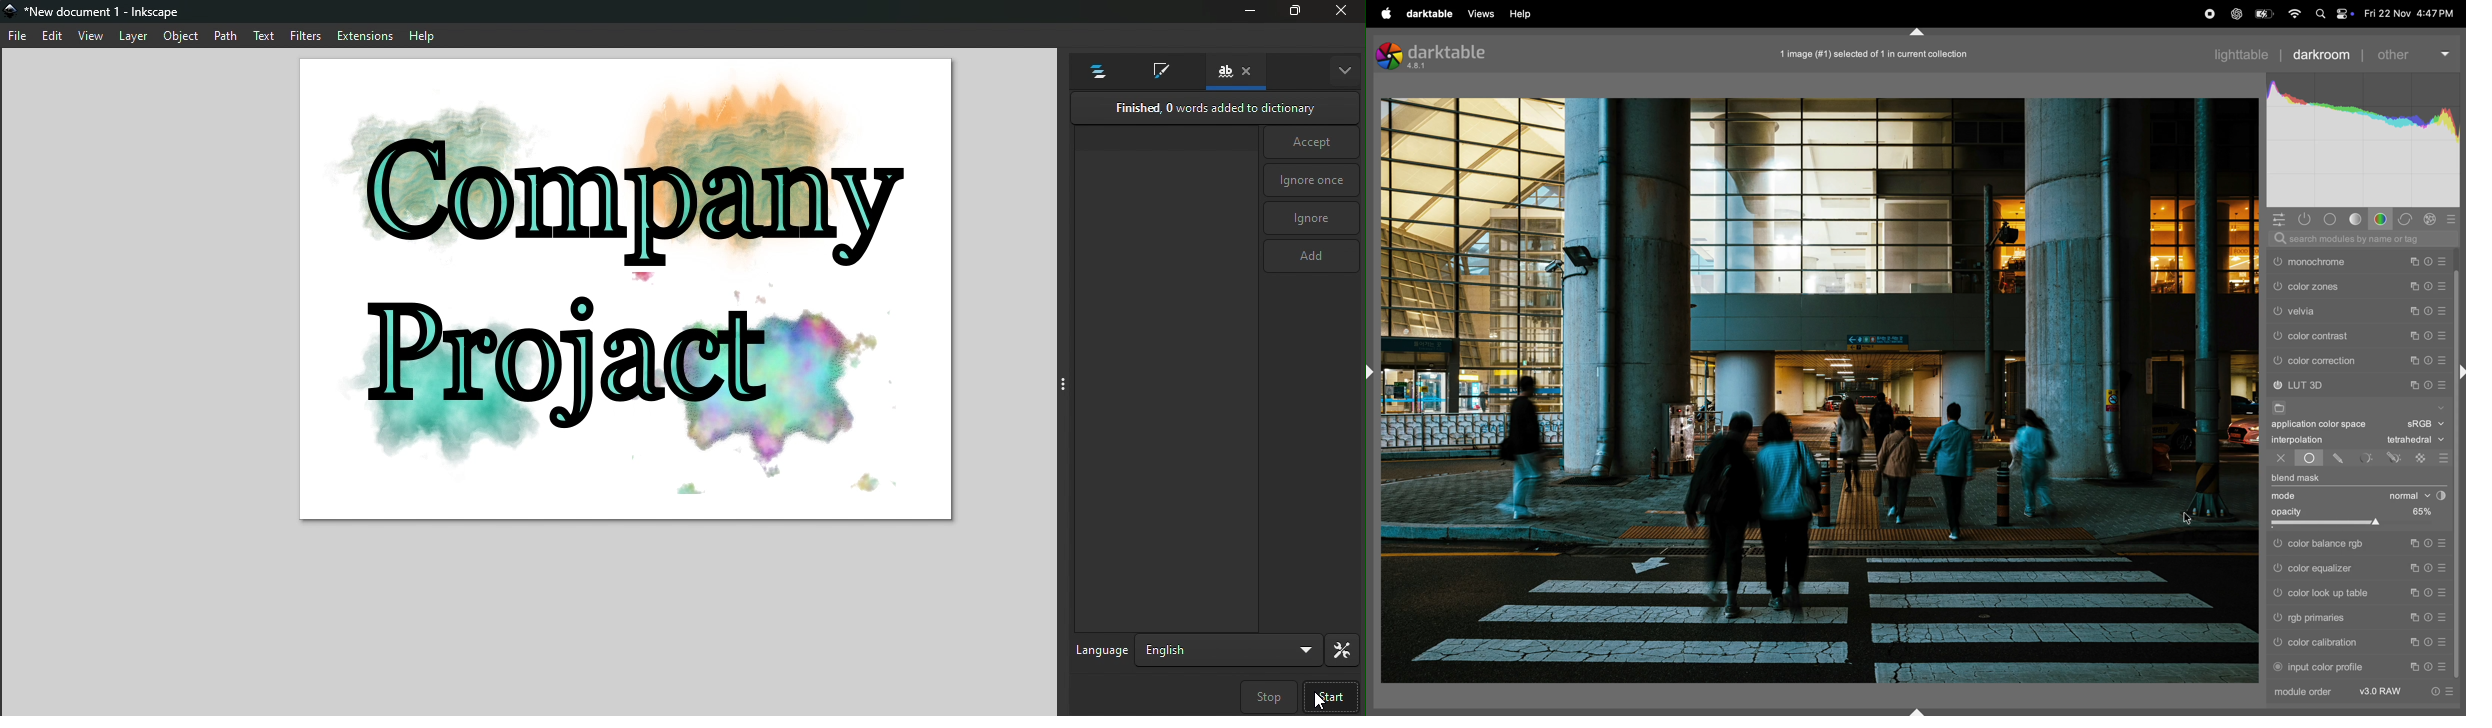 The width and height of the screenshot is (2492, 728). What do you see at coordinates (2333, 220) in the screenshot?
I see `base` at bounding box center [2333, 220].